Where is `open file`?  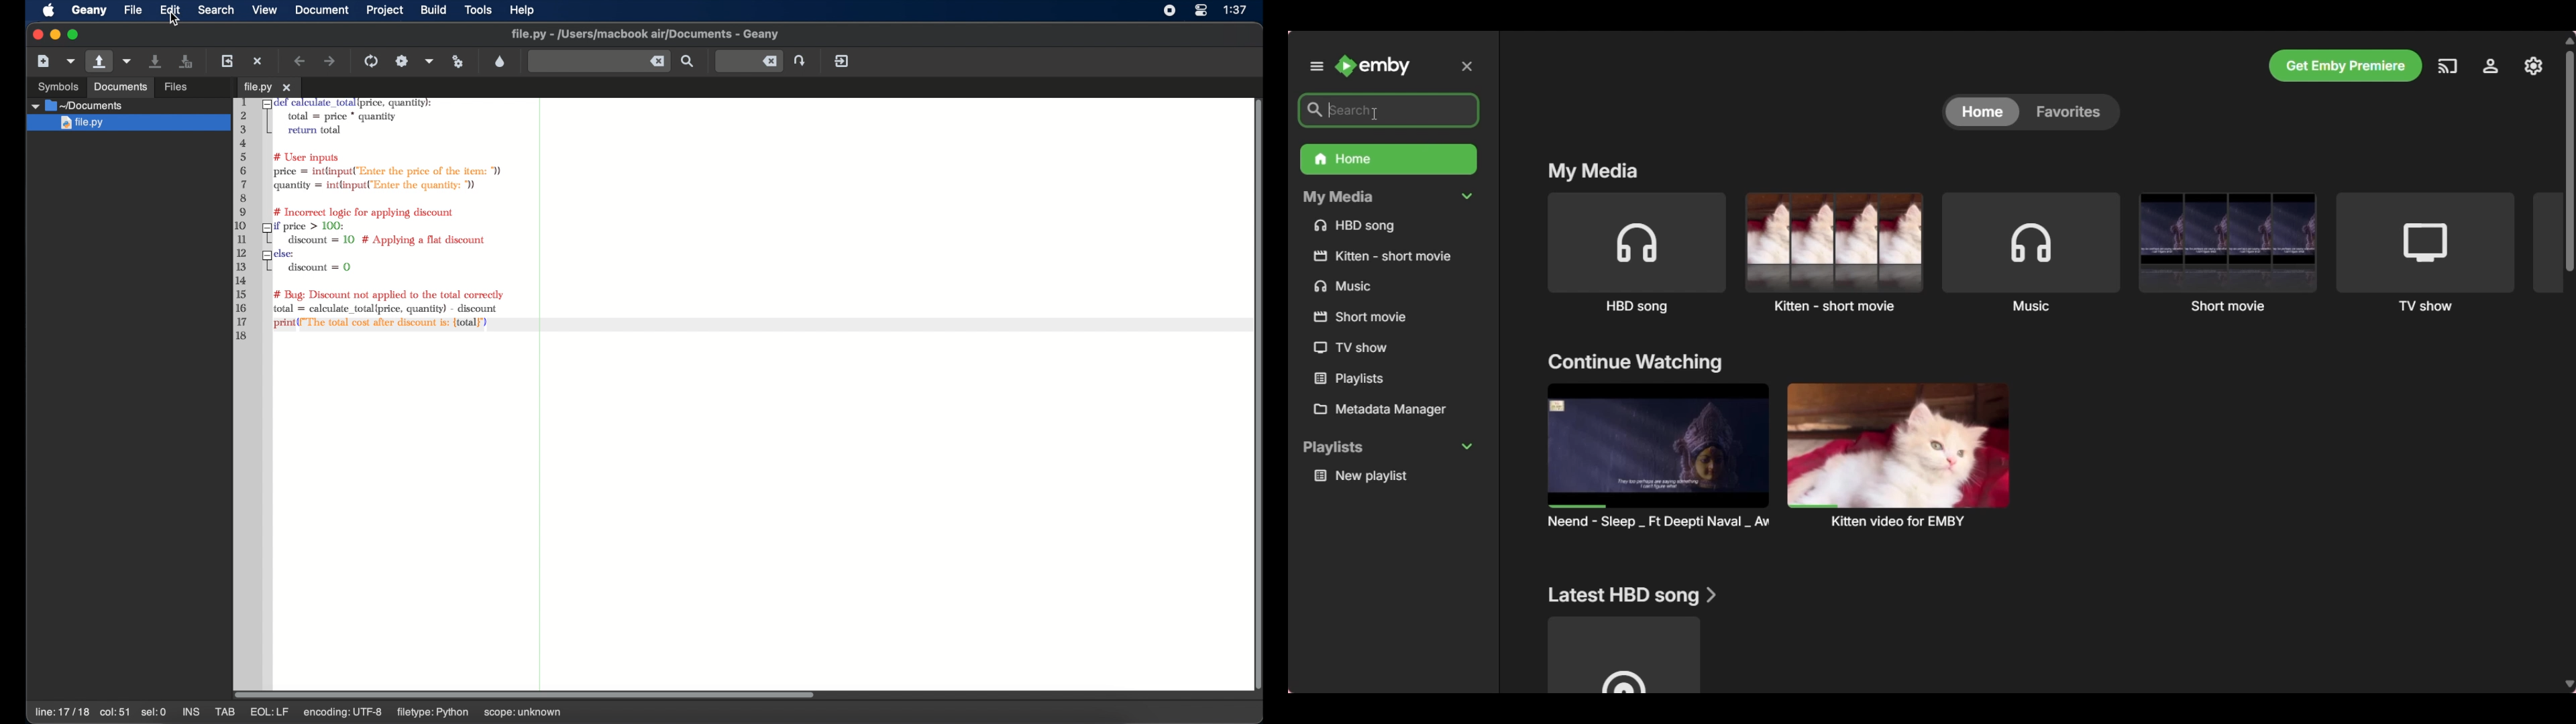 open file is located at coordinates (98, 62).